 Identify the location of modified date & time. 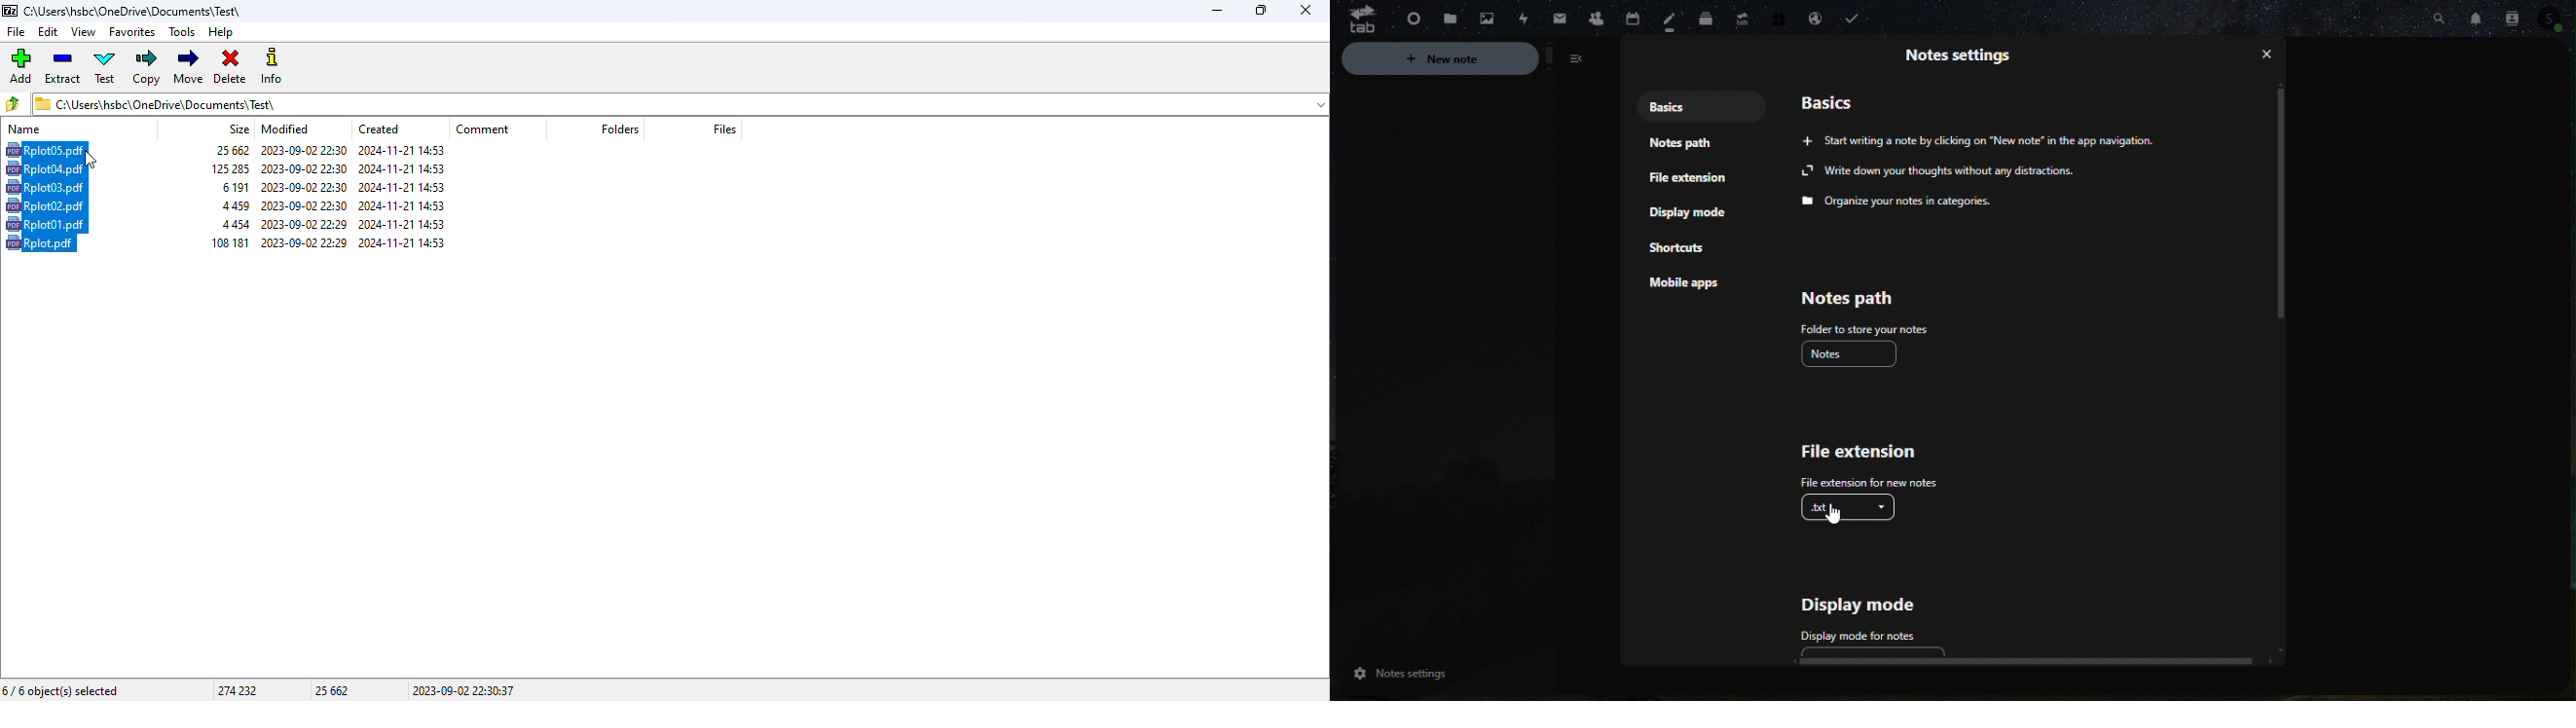
(306, 205).